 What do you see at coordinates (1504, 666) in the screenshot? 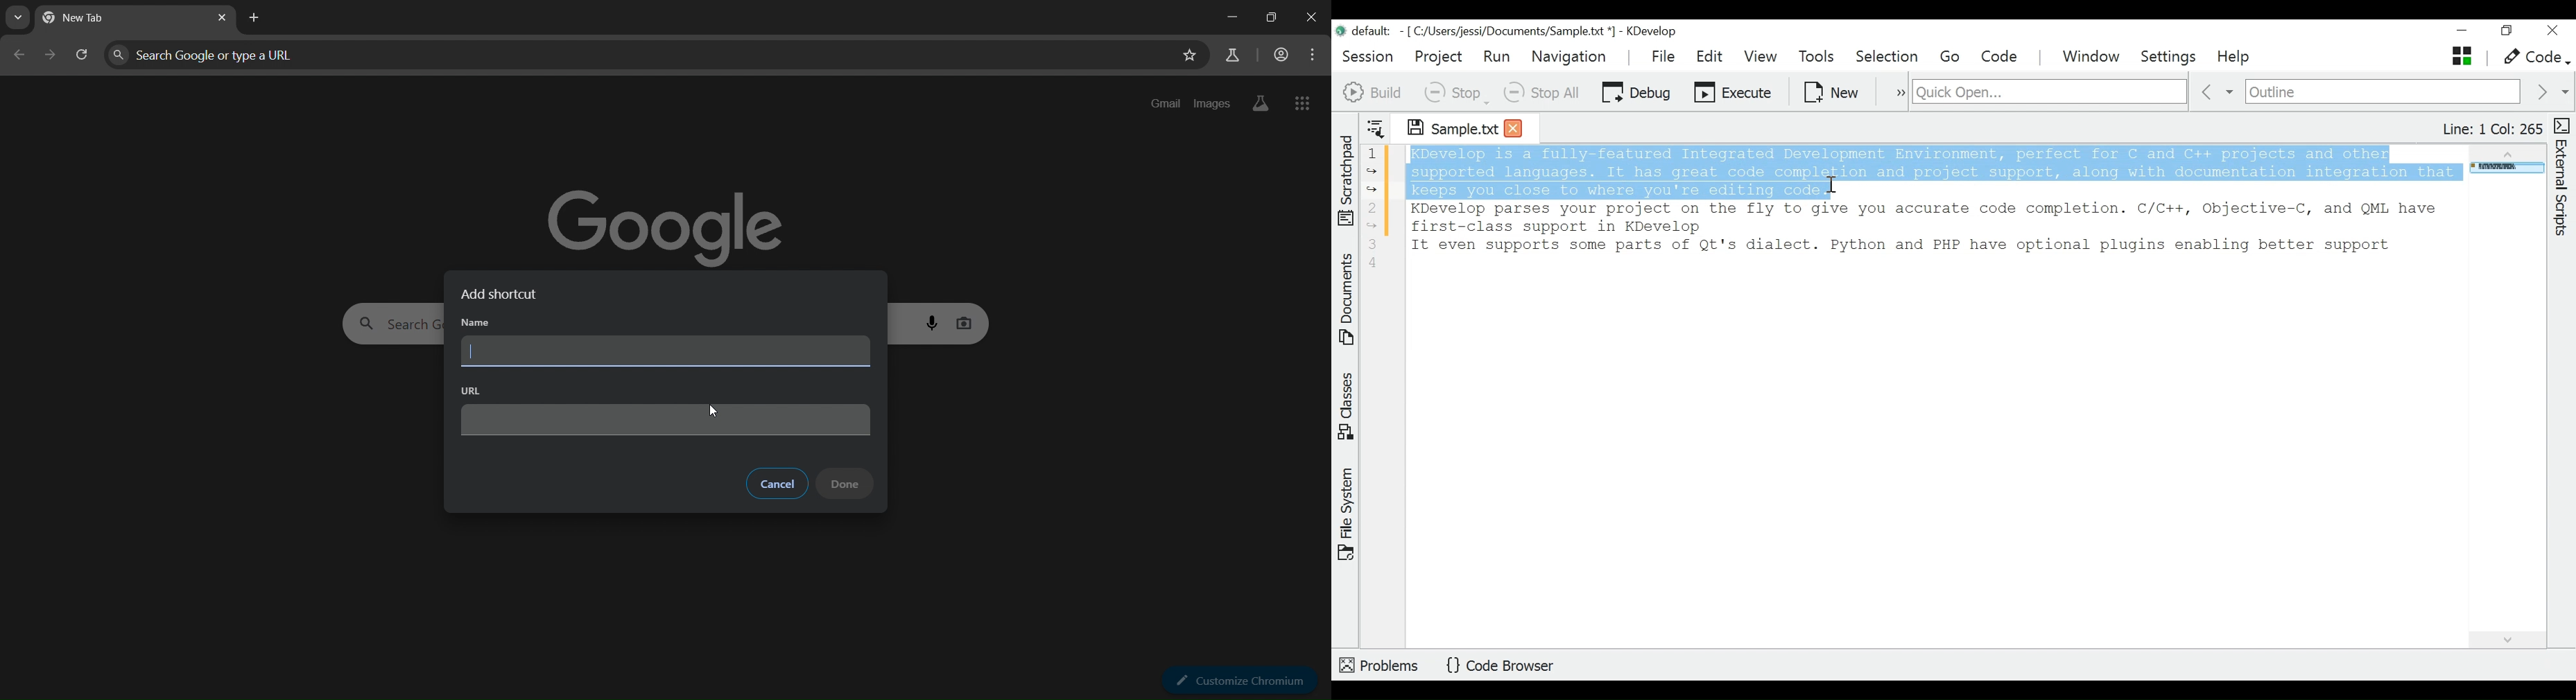
I see `Code Browser` at bounding box center [1504, 666].